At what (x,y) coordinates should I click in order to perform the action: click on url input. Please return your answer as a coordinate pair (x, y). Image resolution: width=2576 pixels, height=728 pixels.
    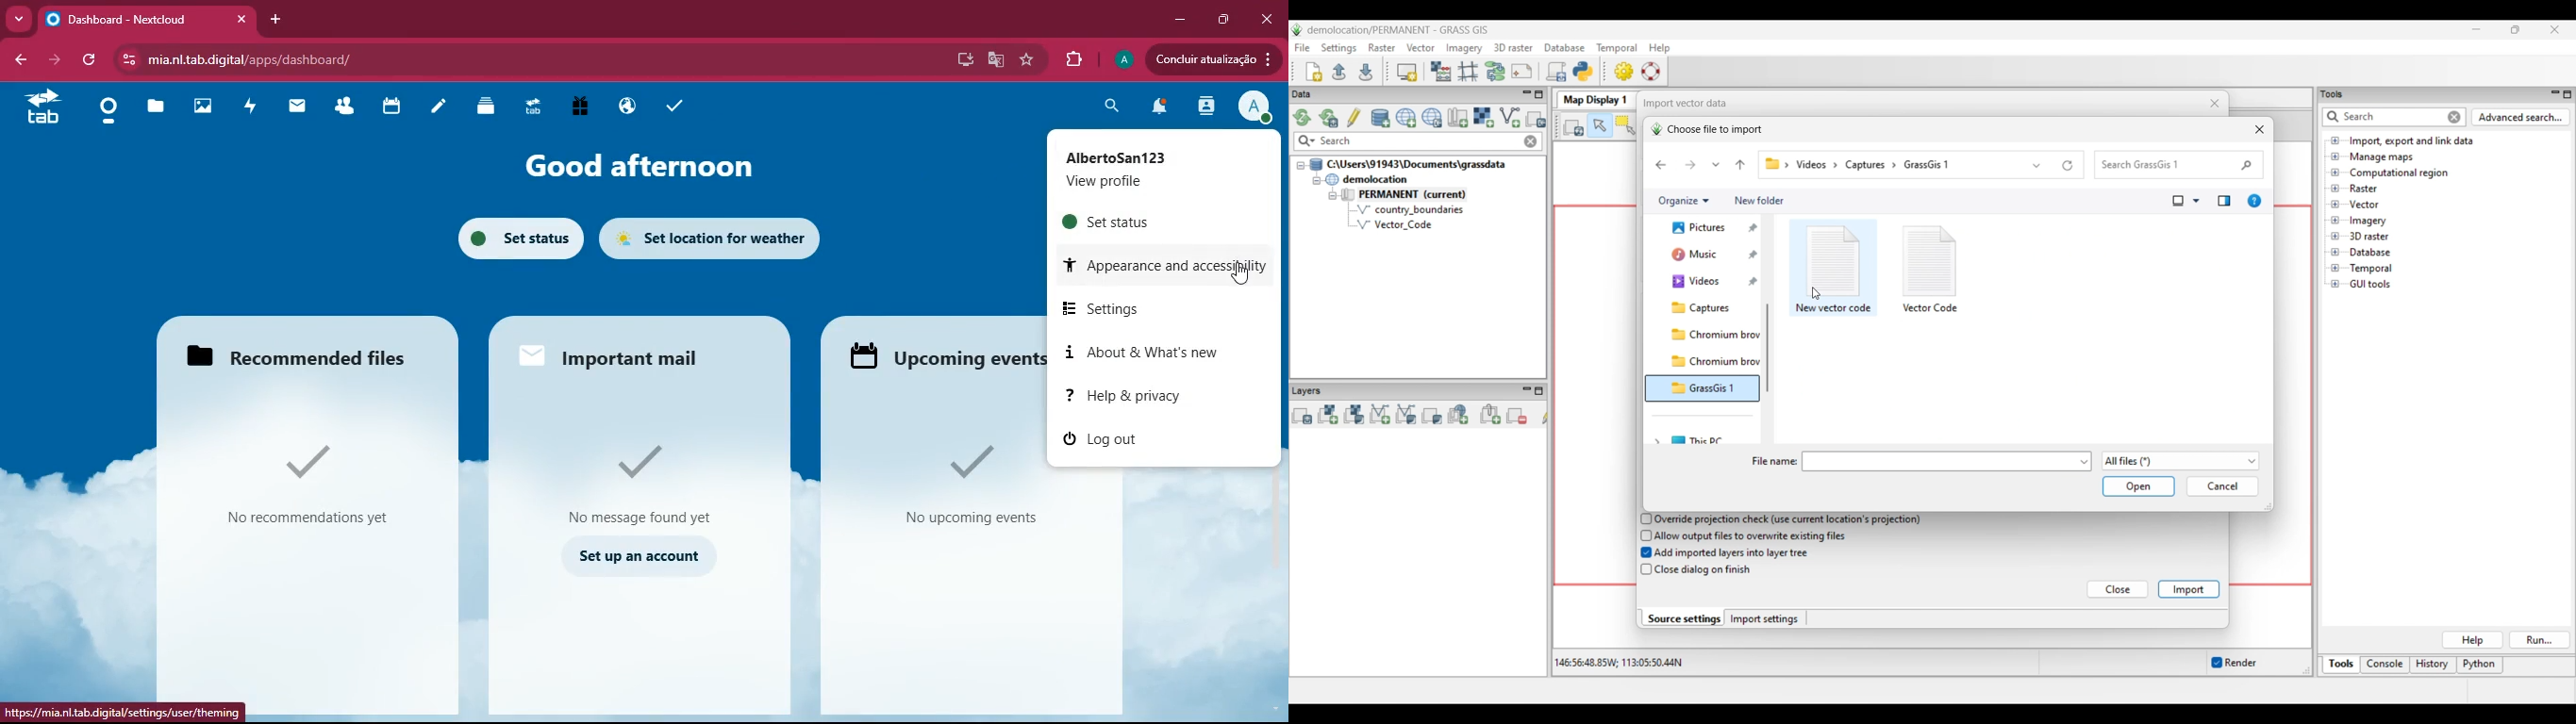
    Looking at the image, I should click on (368, 58).